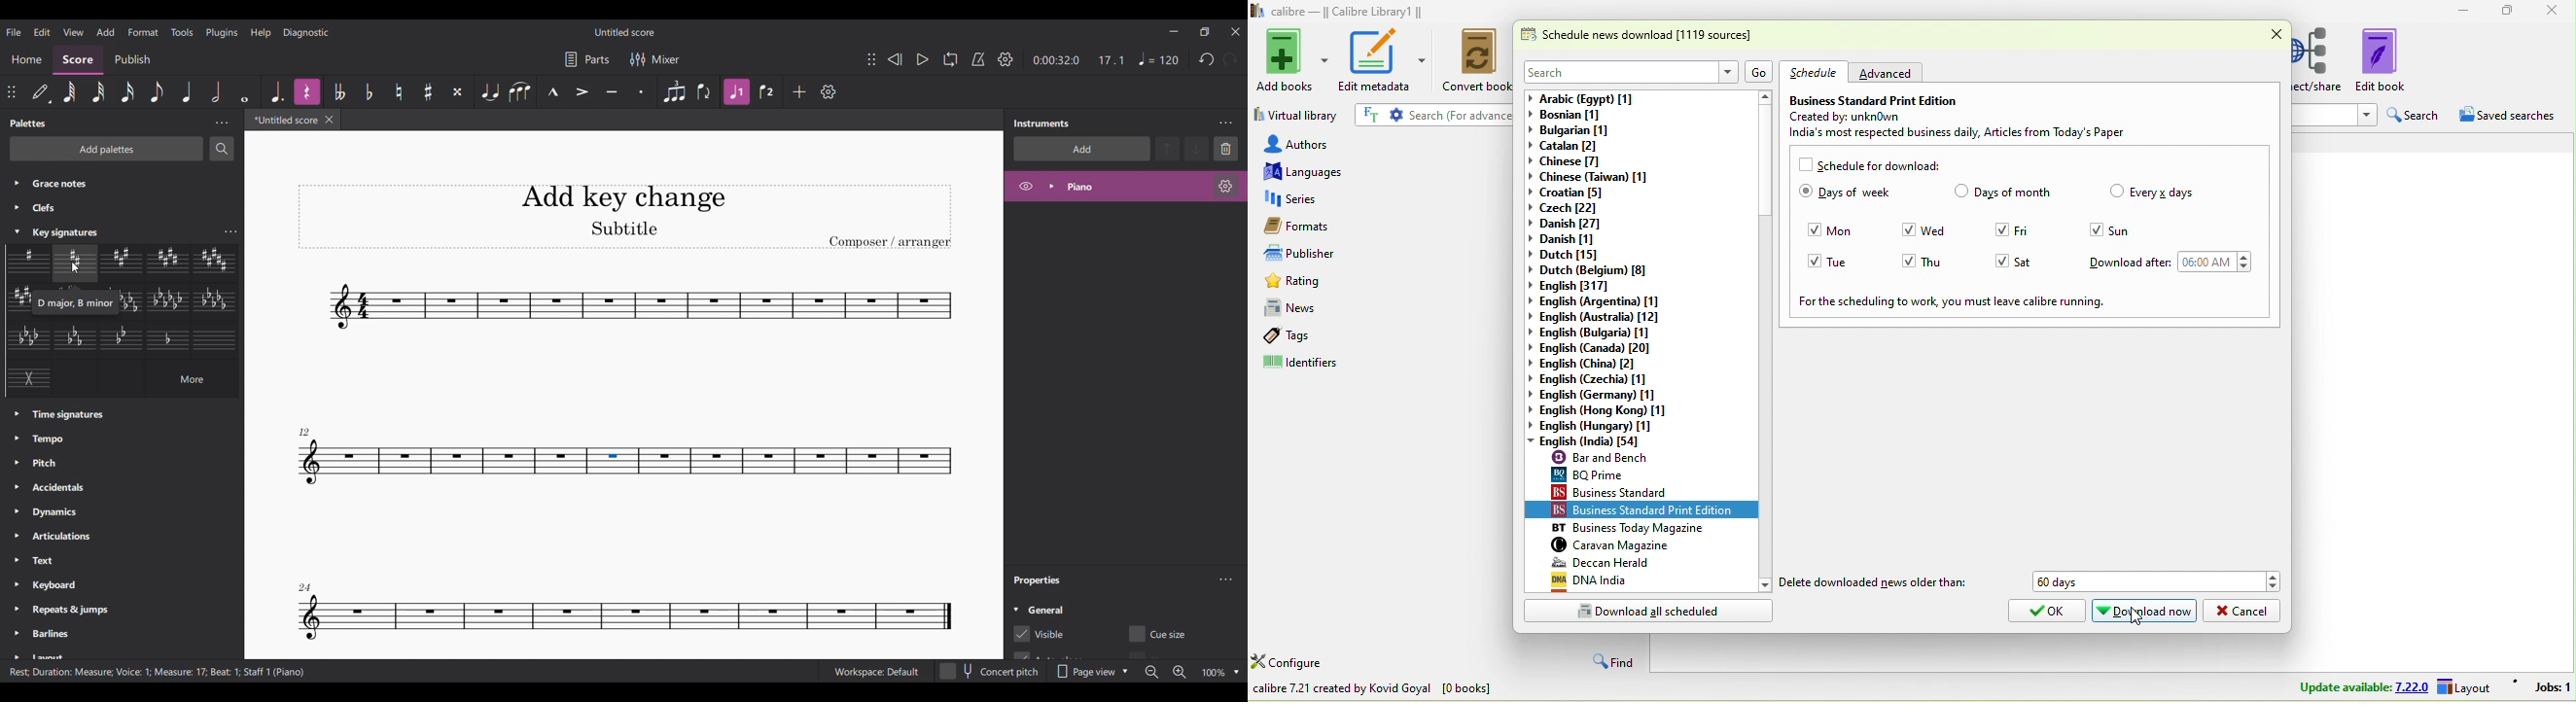 The image size is (2576, 728). What do you see at coordinates (369, 92) in the screenshot?
I see `Toggle flat` at bounding box center [369, 92].